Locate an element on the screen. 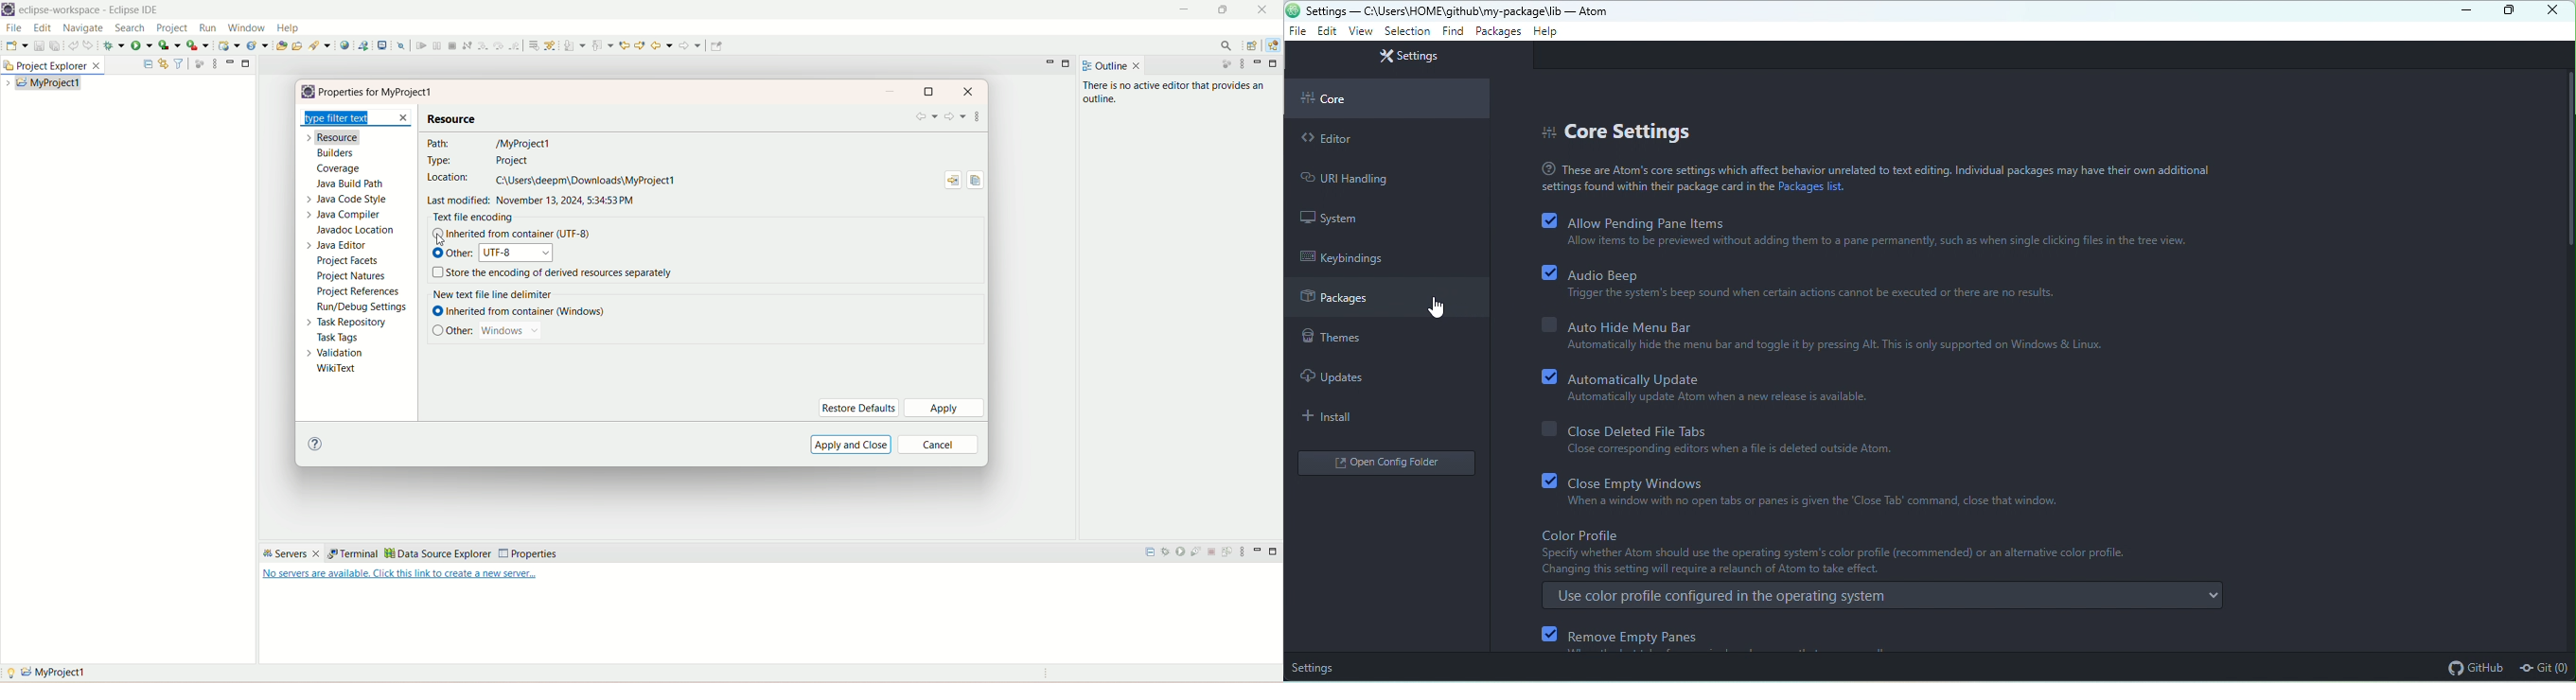  atom icon is located at coordinates (1293, 9).